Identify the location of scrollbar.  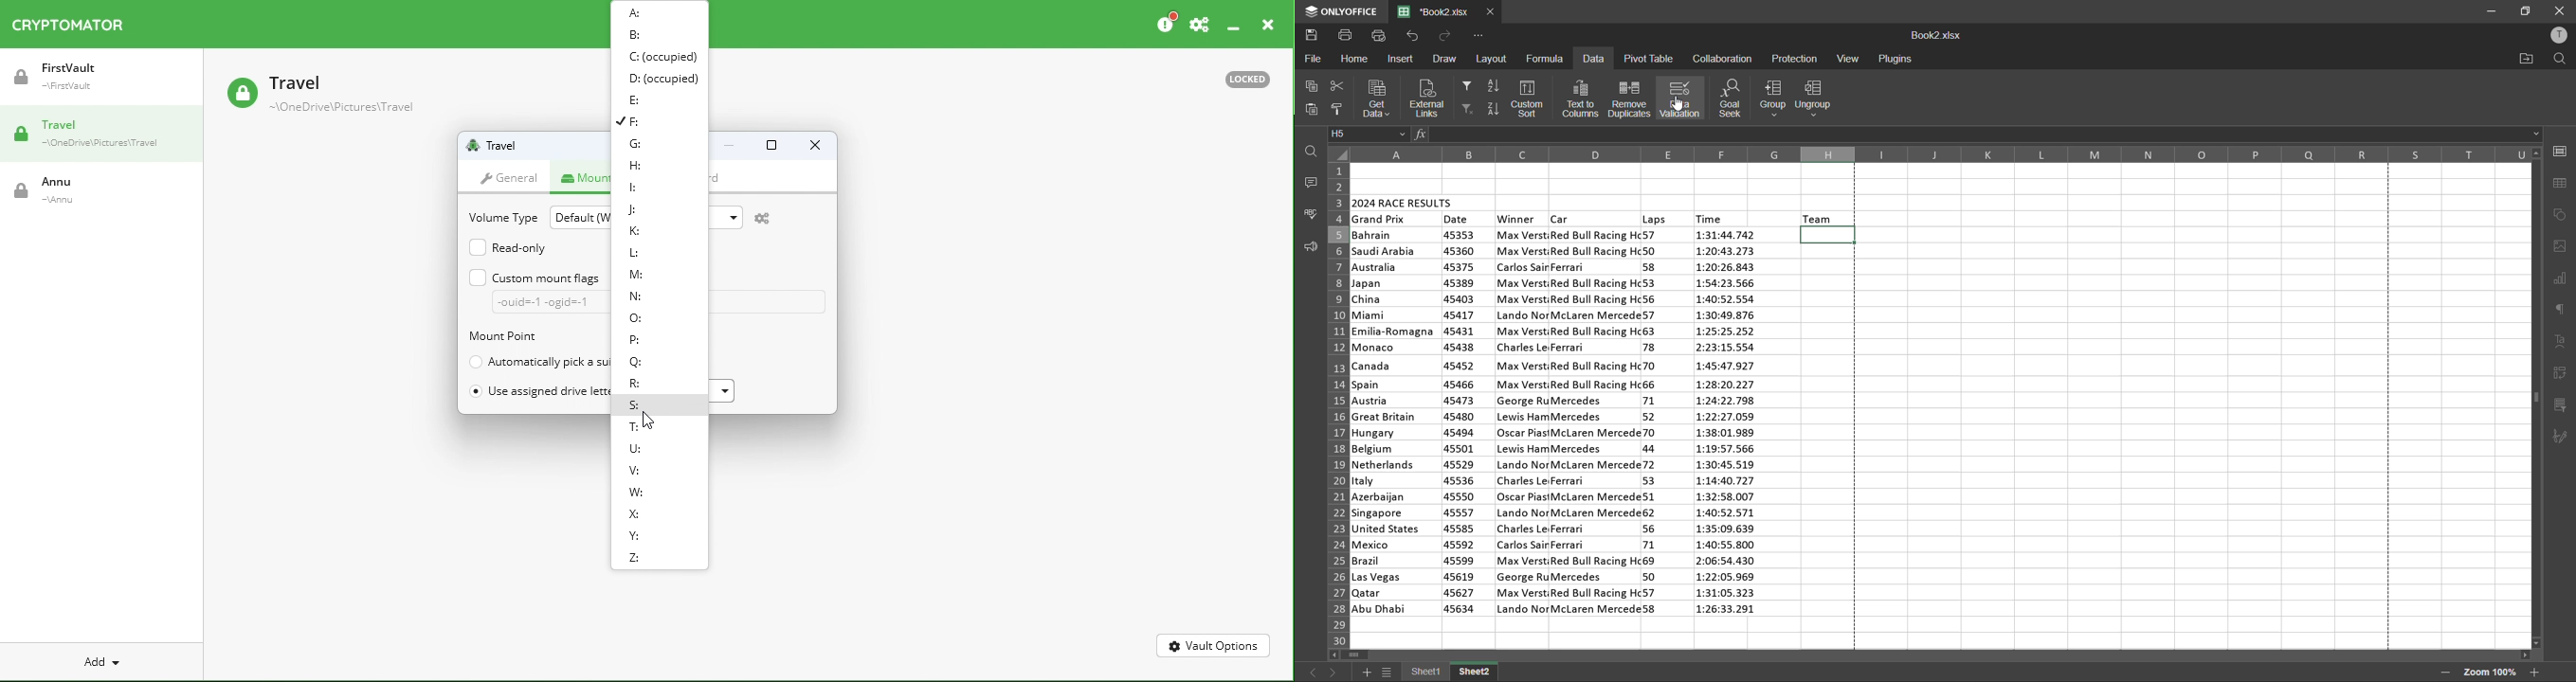
(2537, 398).